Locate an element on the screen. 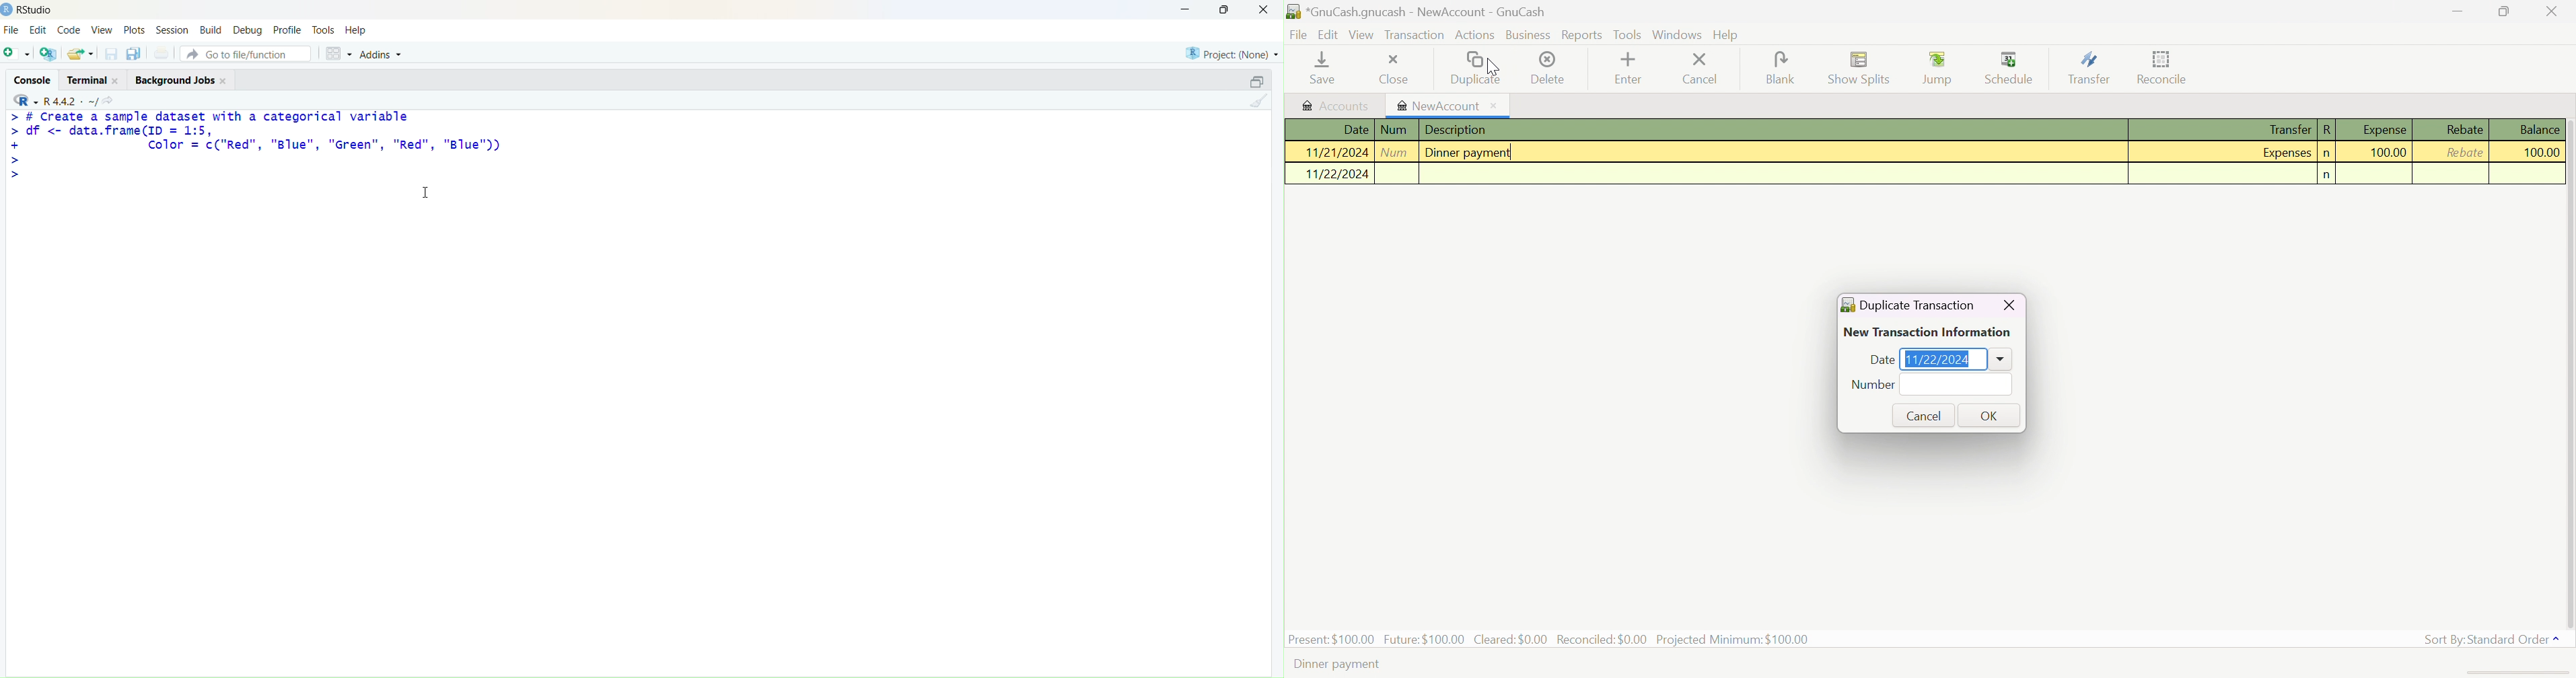  Balance is located at coordinates (2540, 129).